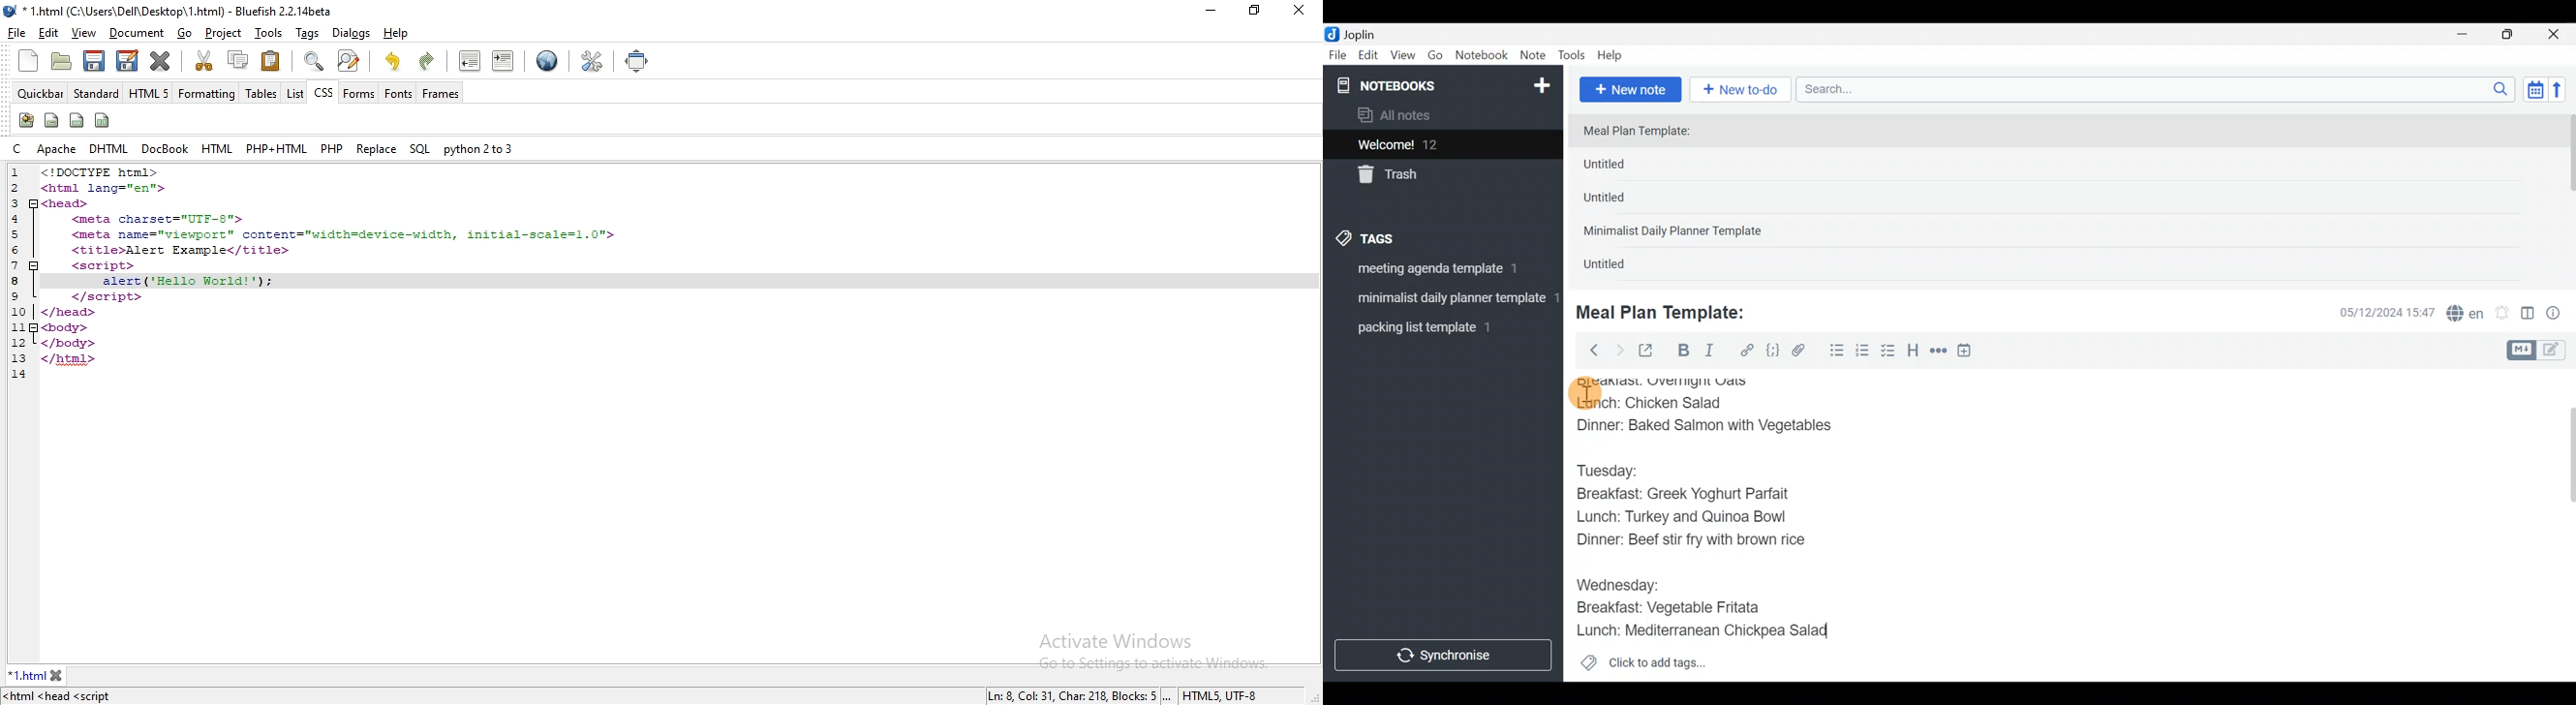 The width and height of the screenshot is (2576, 728). I want to click on Tags, so click(1396, 236).